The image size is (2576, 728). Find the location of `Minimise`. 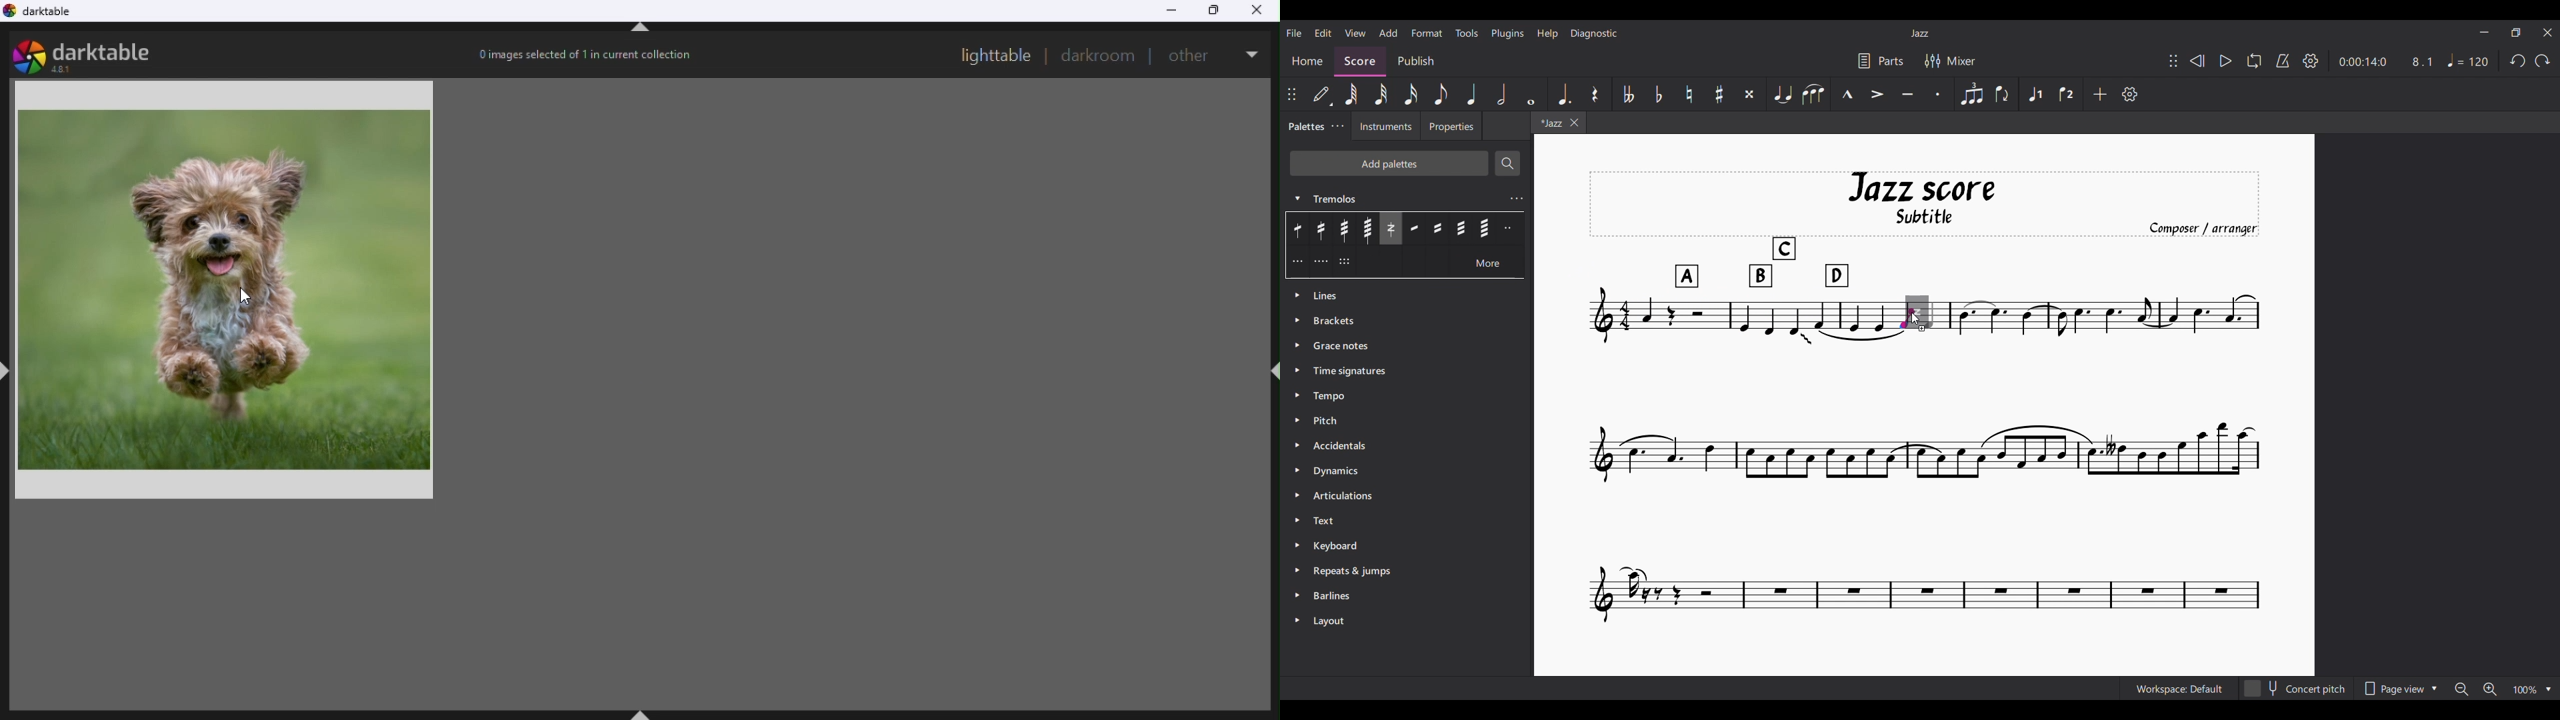

Minimise is located at coordinates (1171, 10).